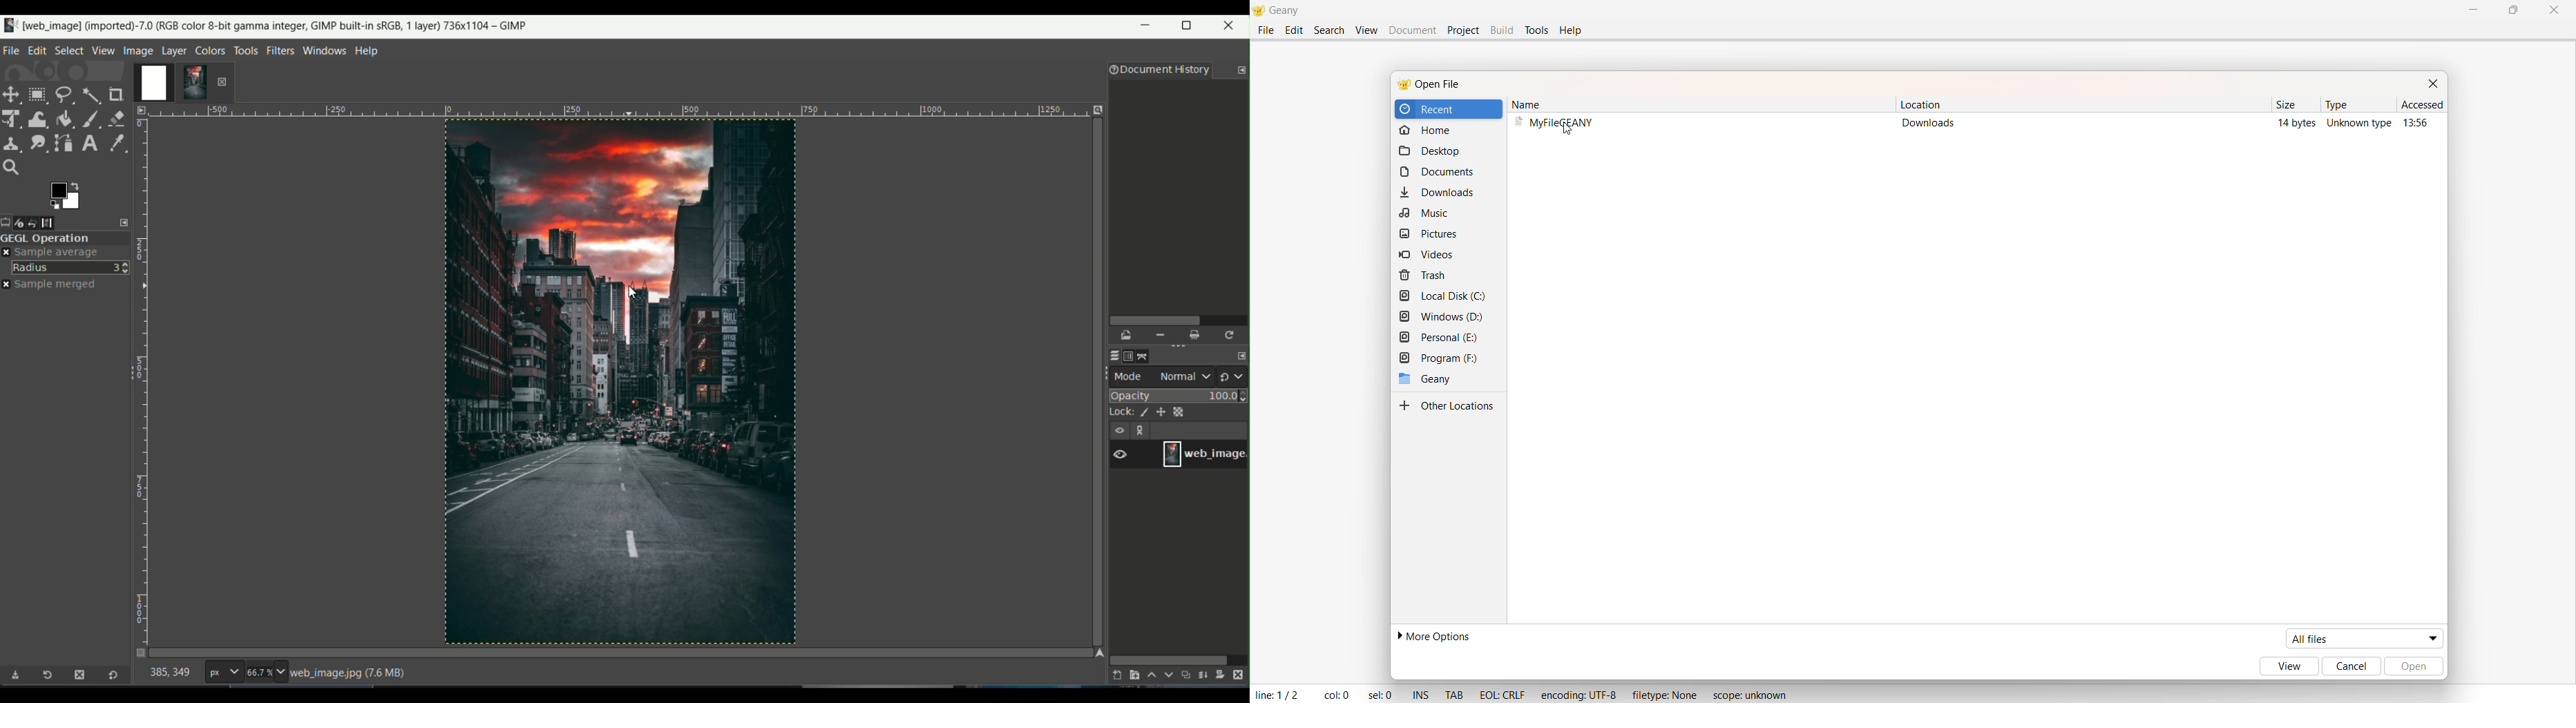 The height and width of the screenshot is (728, 2576). Describe the element at coordinates (141, 373) in the screenshot. I see `length measuring layer` at that location.